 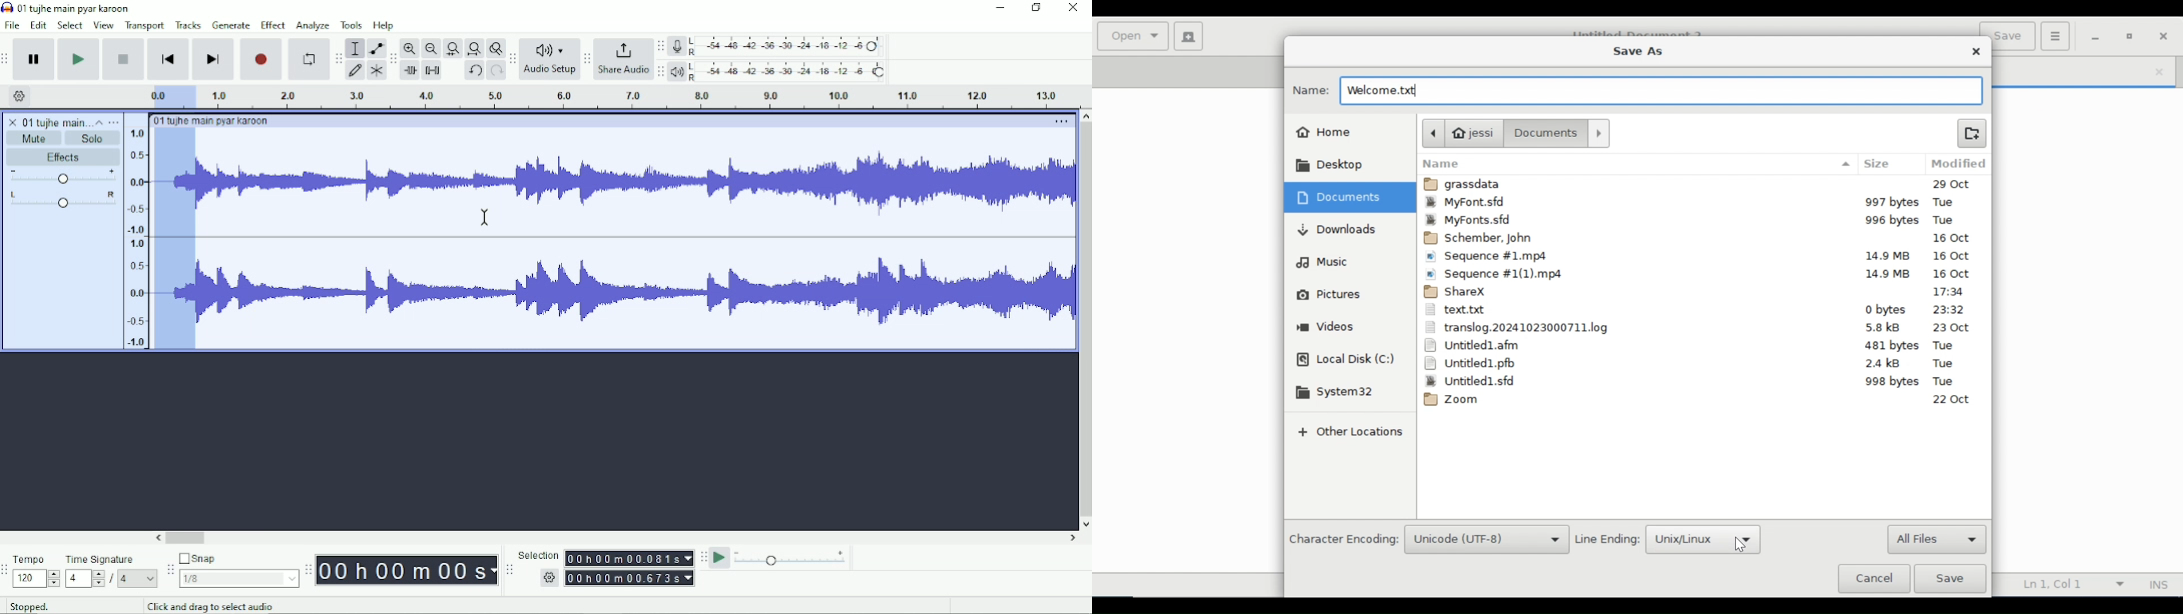 I want to click on Silence audio selection, so click(x=432, y=70).